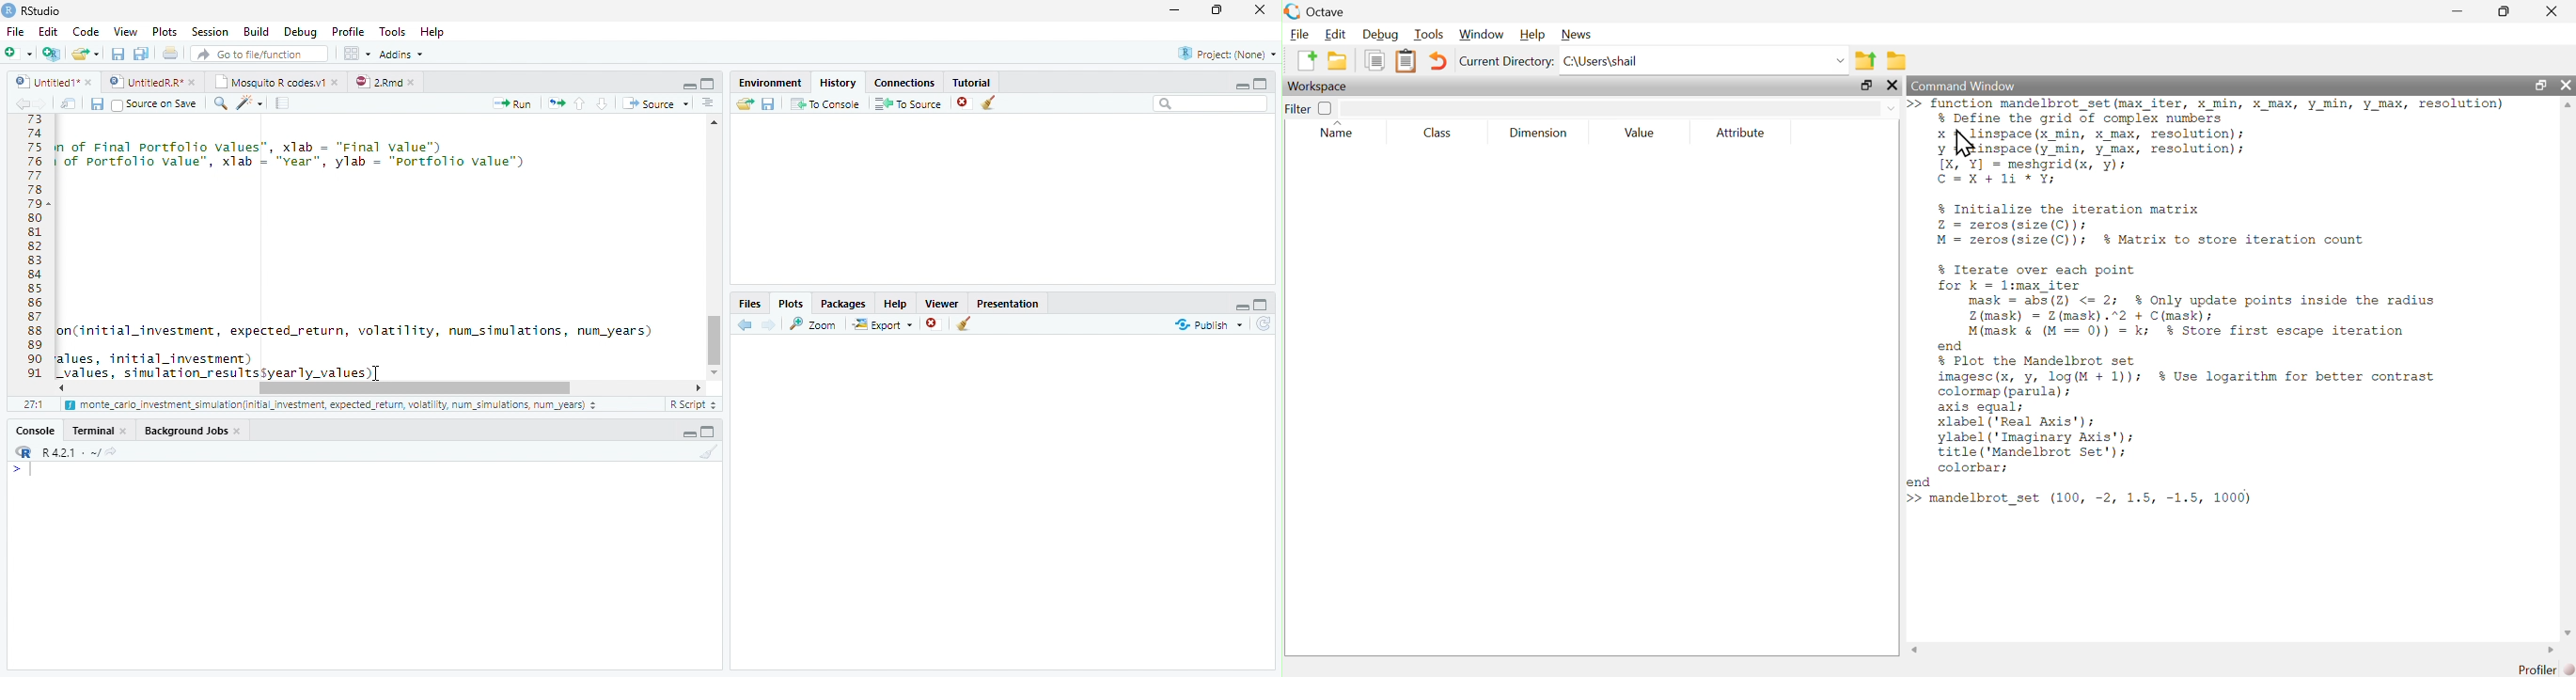 The image size is (2576, 700). What do you see at coordinates (2568, 631) in the screenshot?
I see `Scrollbar down` at bounding box center [2568, 631].